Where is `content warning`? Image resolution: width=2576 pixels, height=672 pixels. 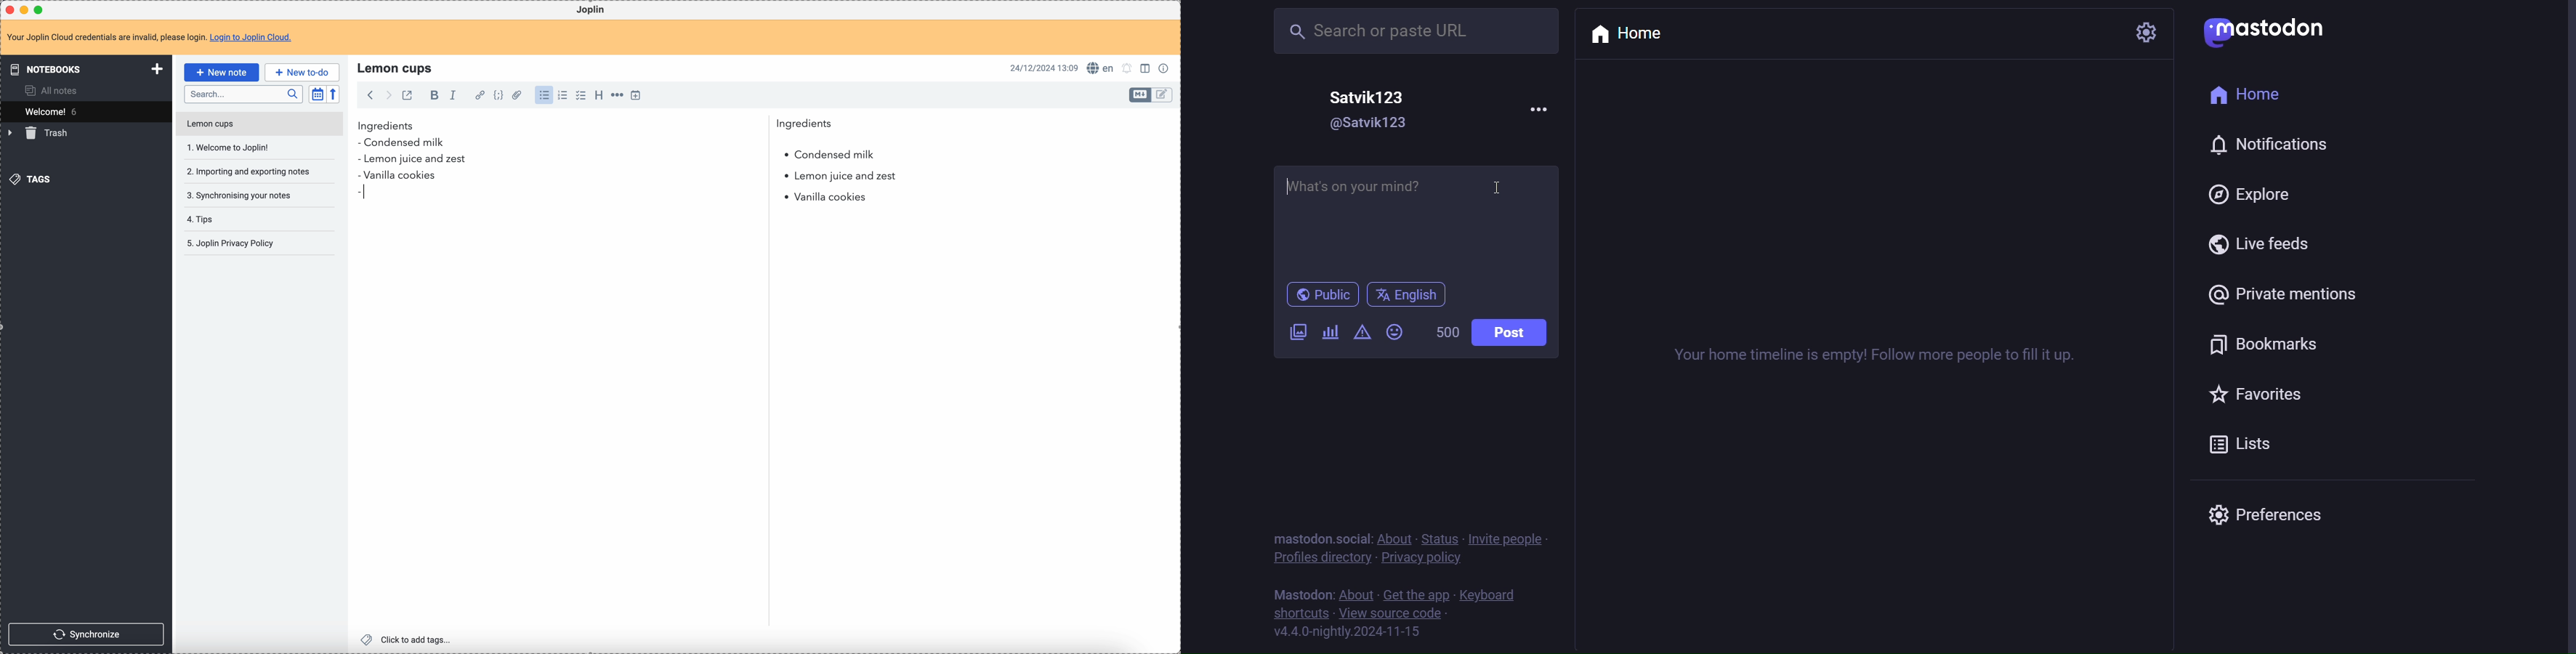
content warning is located at coordinates (1360, 334).